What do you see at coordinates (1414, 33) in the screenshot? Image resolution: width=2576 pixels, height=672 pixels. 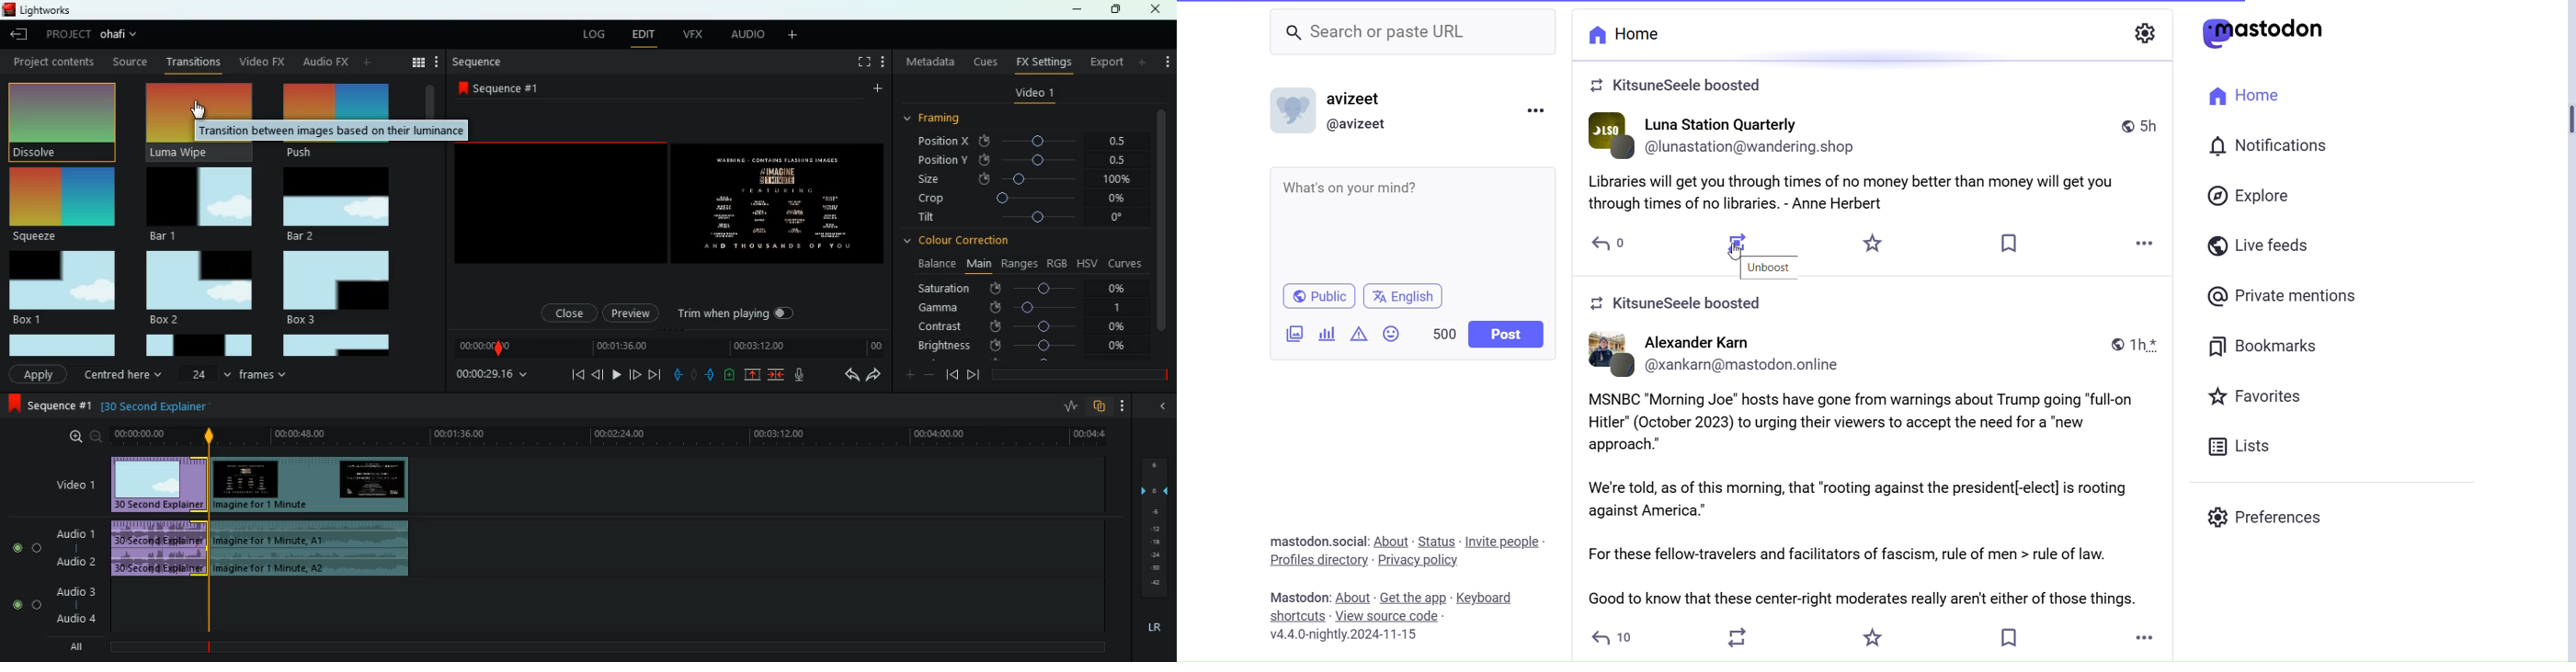 I see `Search` at bounding box center [1414, 33].